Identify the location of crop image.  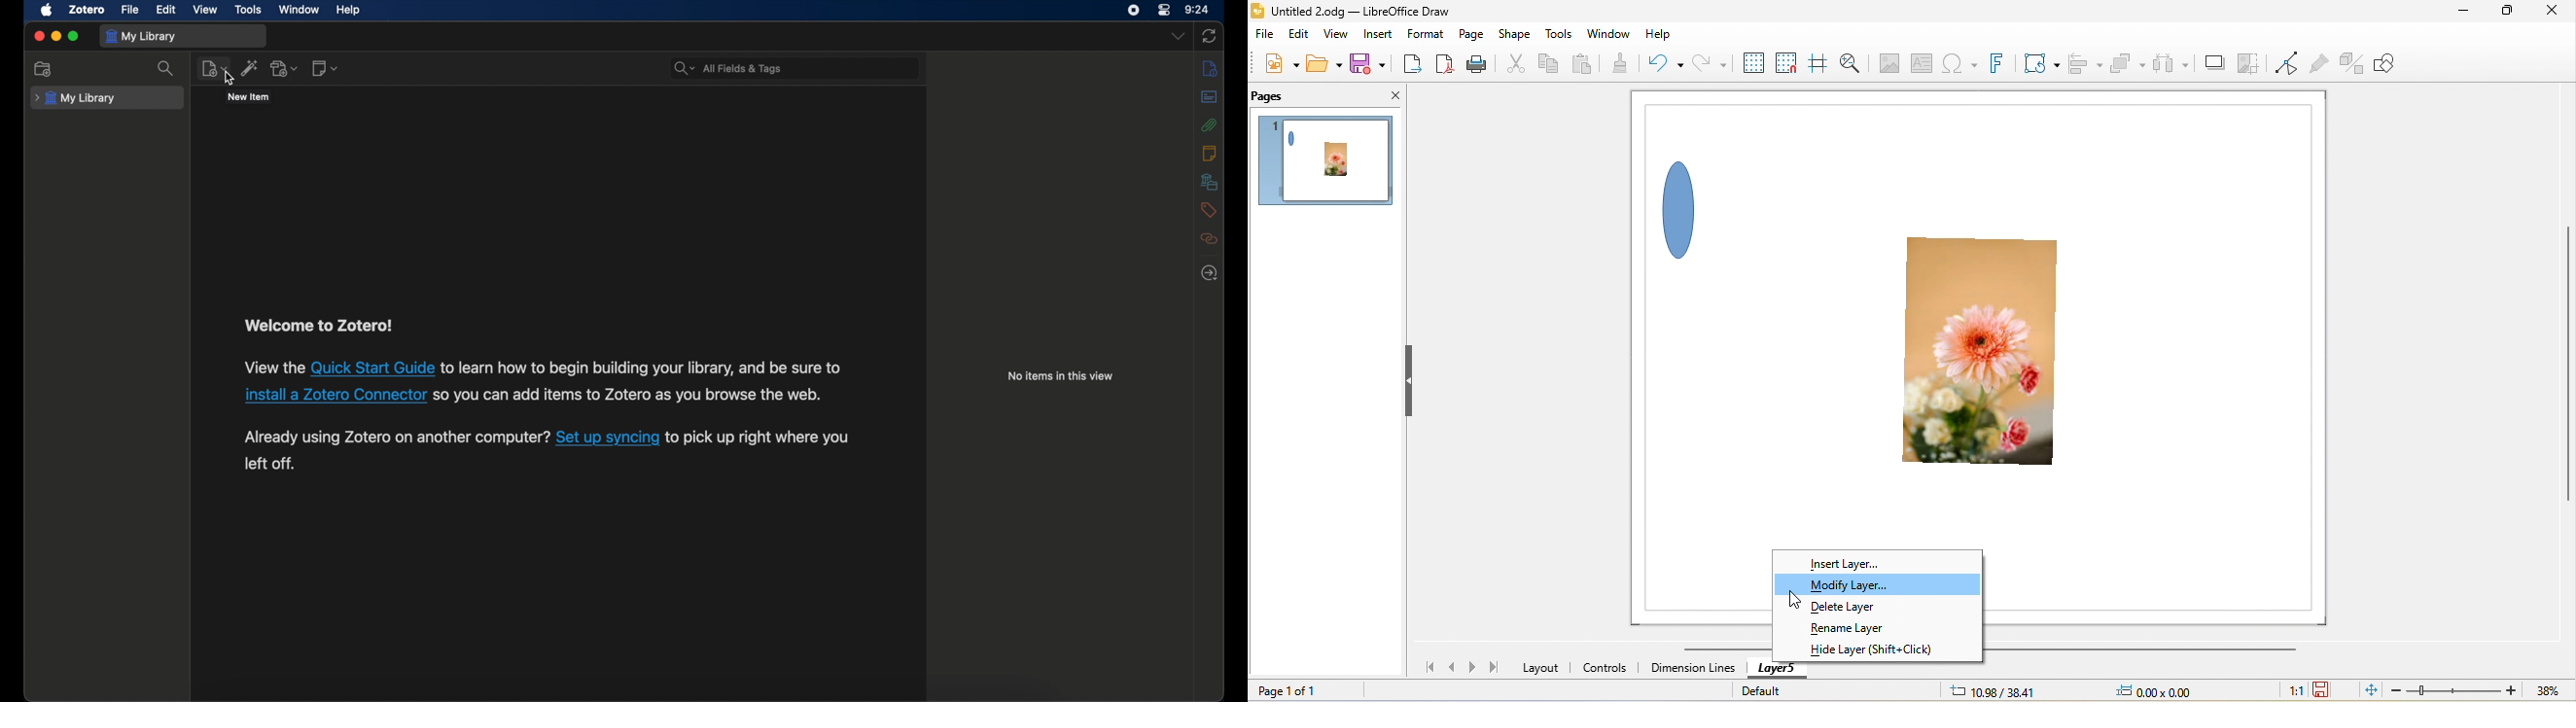
(2249, 64).